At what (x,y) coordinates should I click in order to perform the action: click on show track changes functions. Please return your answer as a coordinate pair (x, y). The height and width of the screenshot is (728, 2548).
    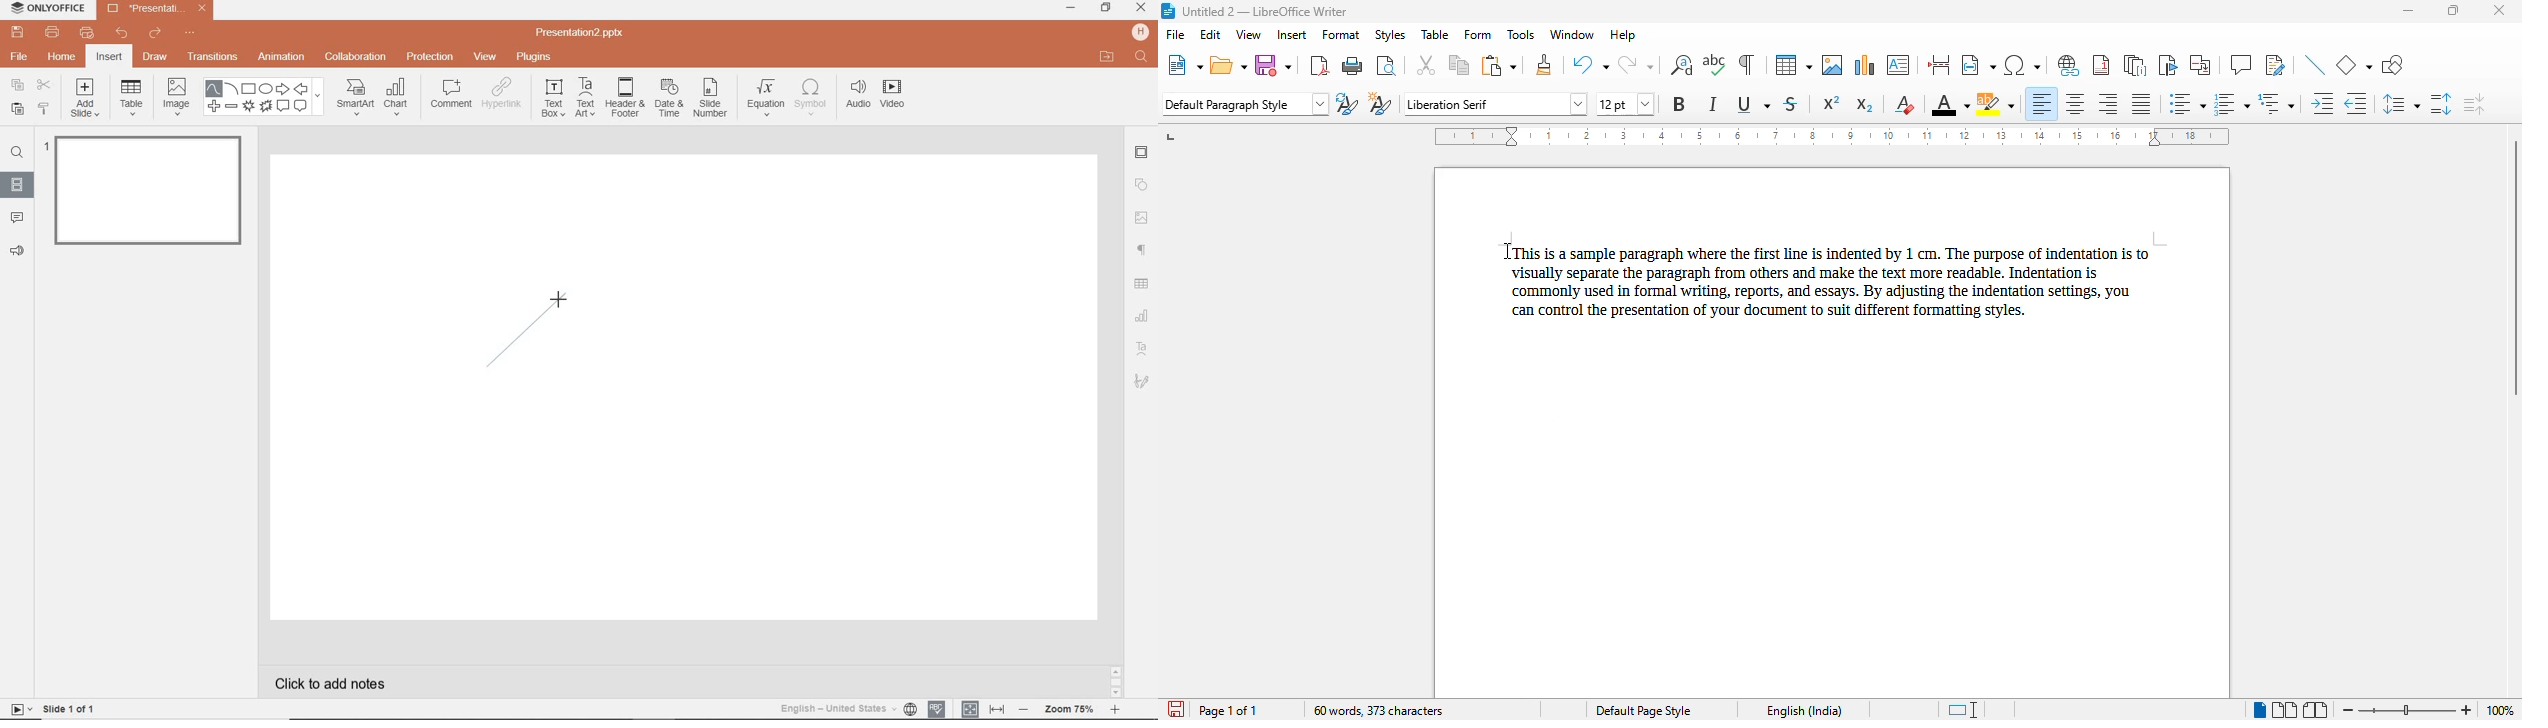
    Looking at the image, I should click on (2275, 65).